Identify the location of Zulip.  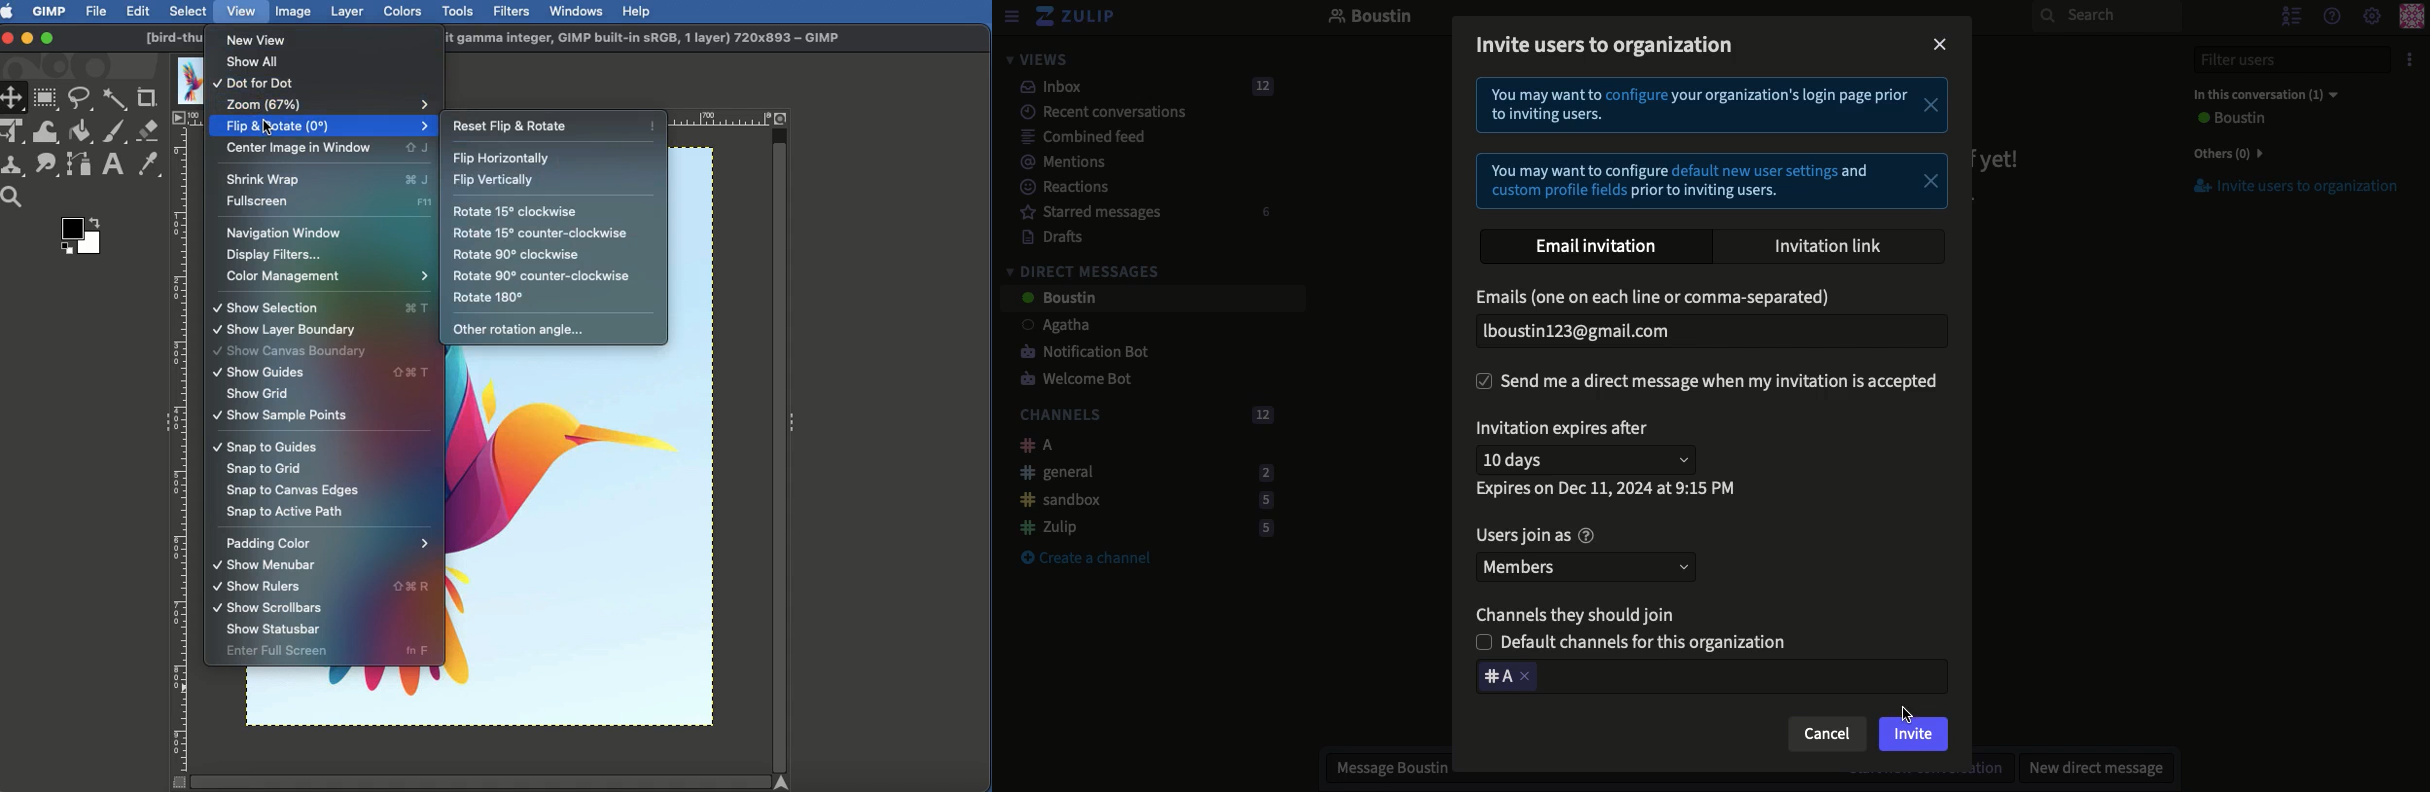
(1077, 17).